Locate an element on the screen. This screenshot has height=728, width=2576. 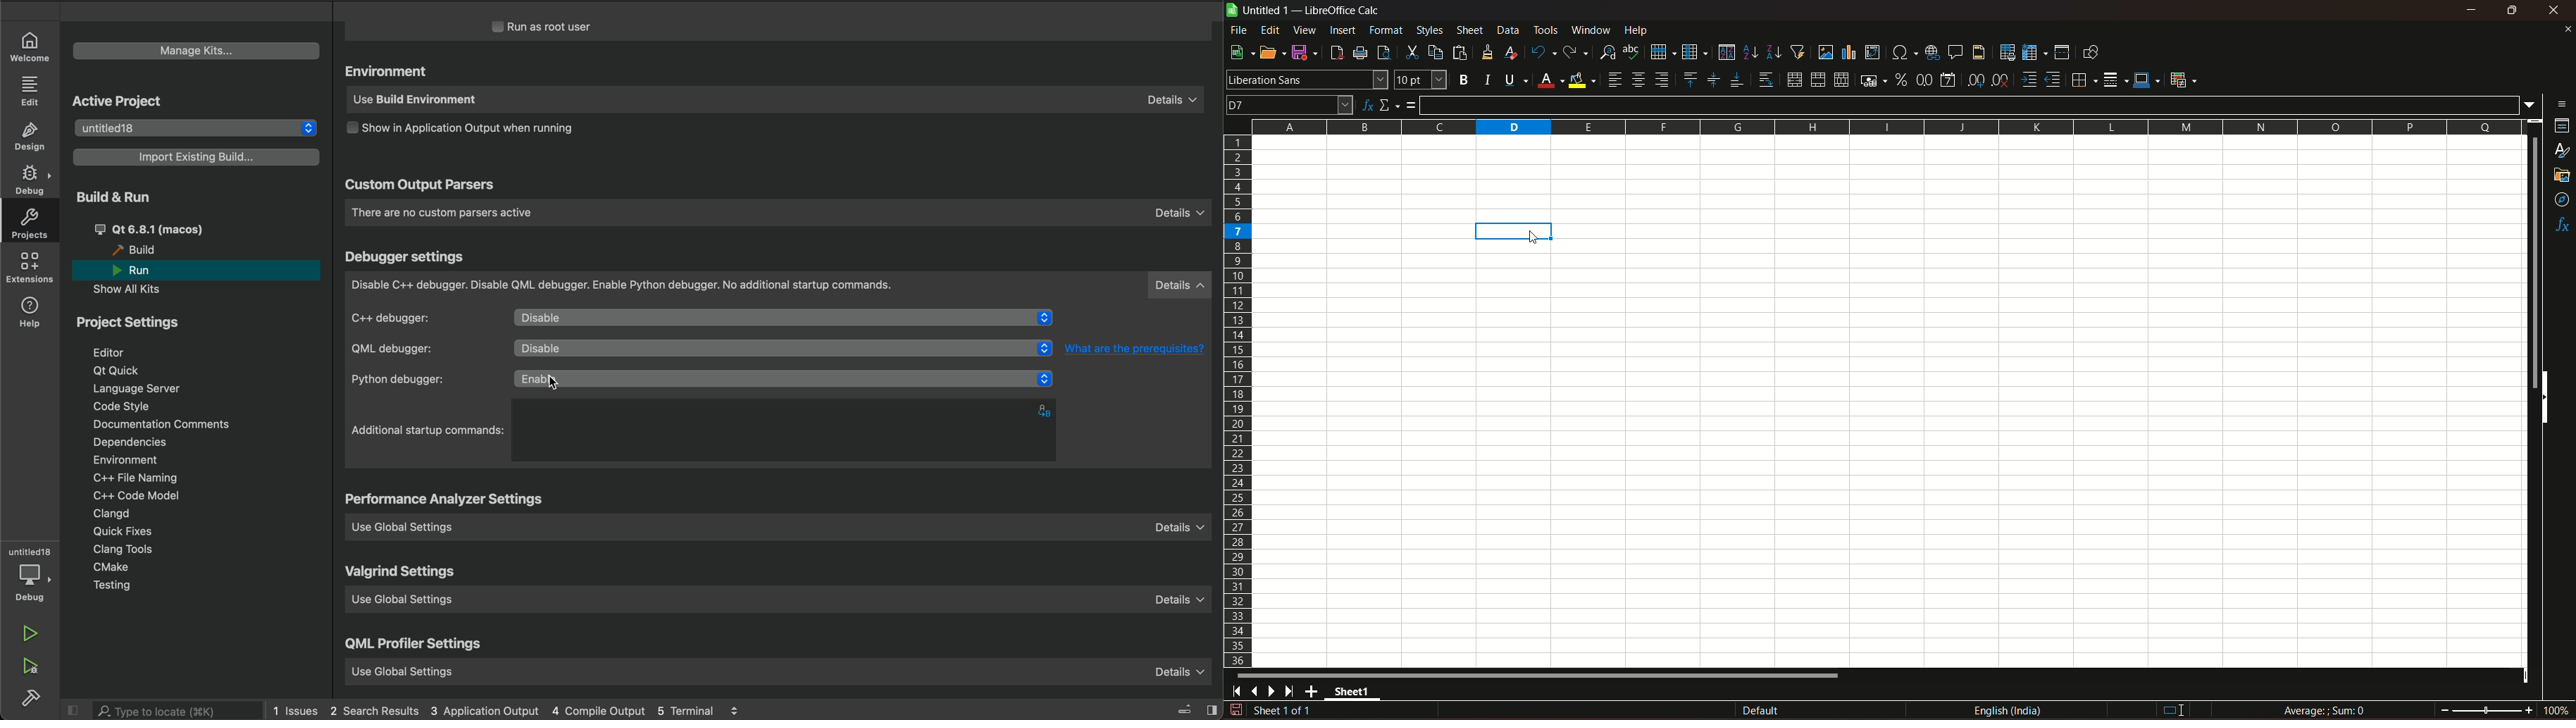
alphabets is located at coordinates (1047, 410).